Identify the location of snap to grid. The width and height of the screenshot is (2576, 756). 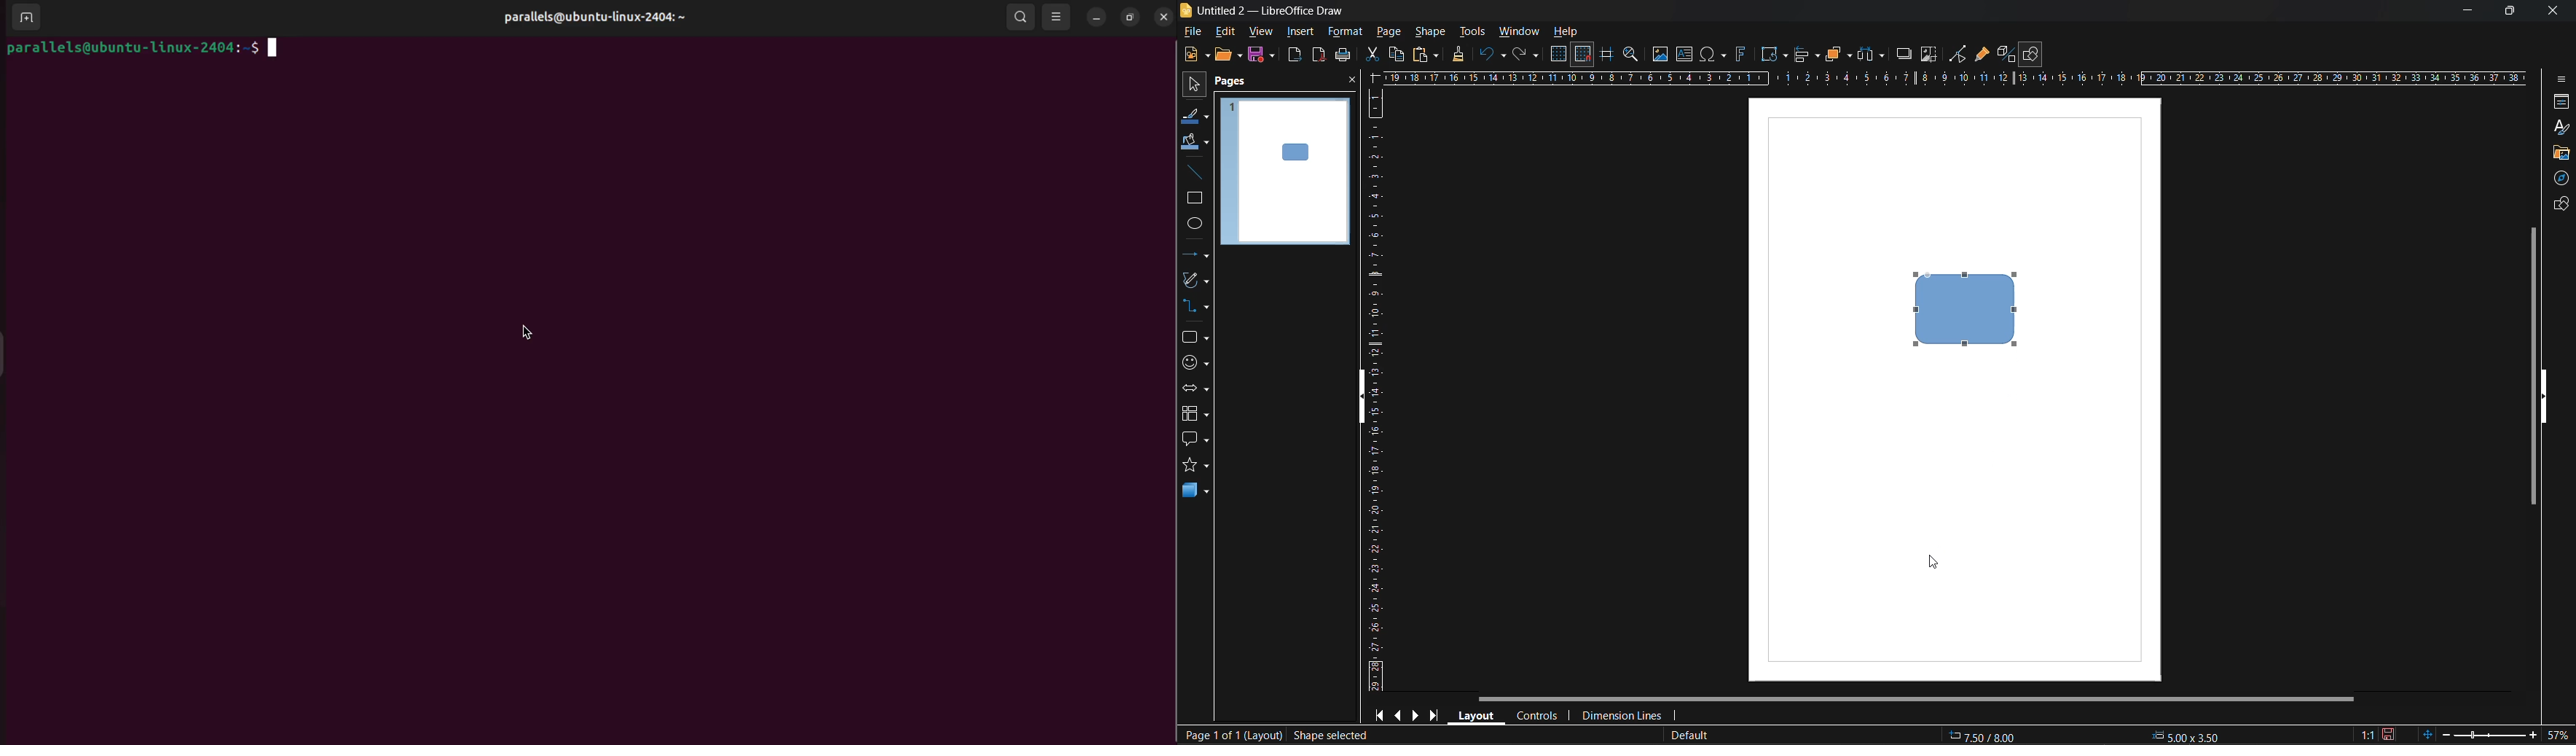
(1583, 55).